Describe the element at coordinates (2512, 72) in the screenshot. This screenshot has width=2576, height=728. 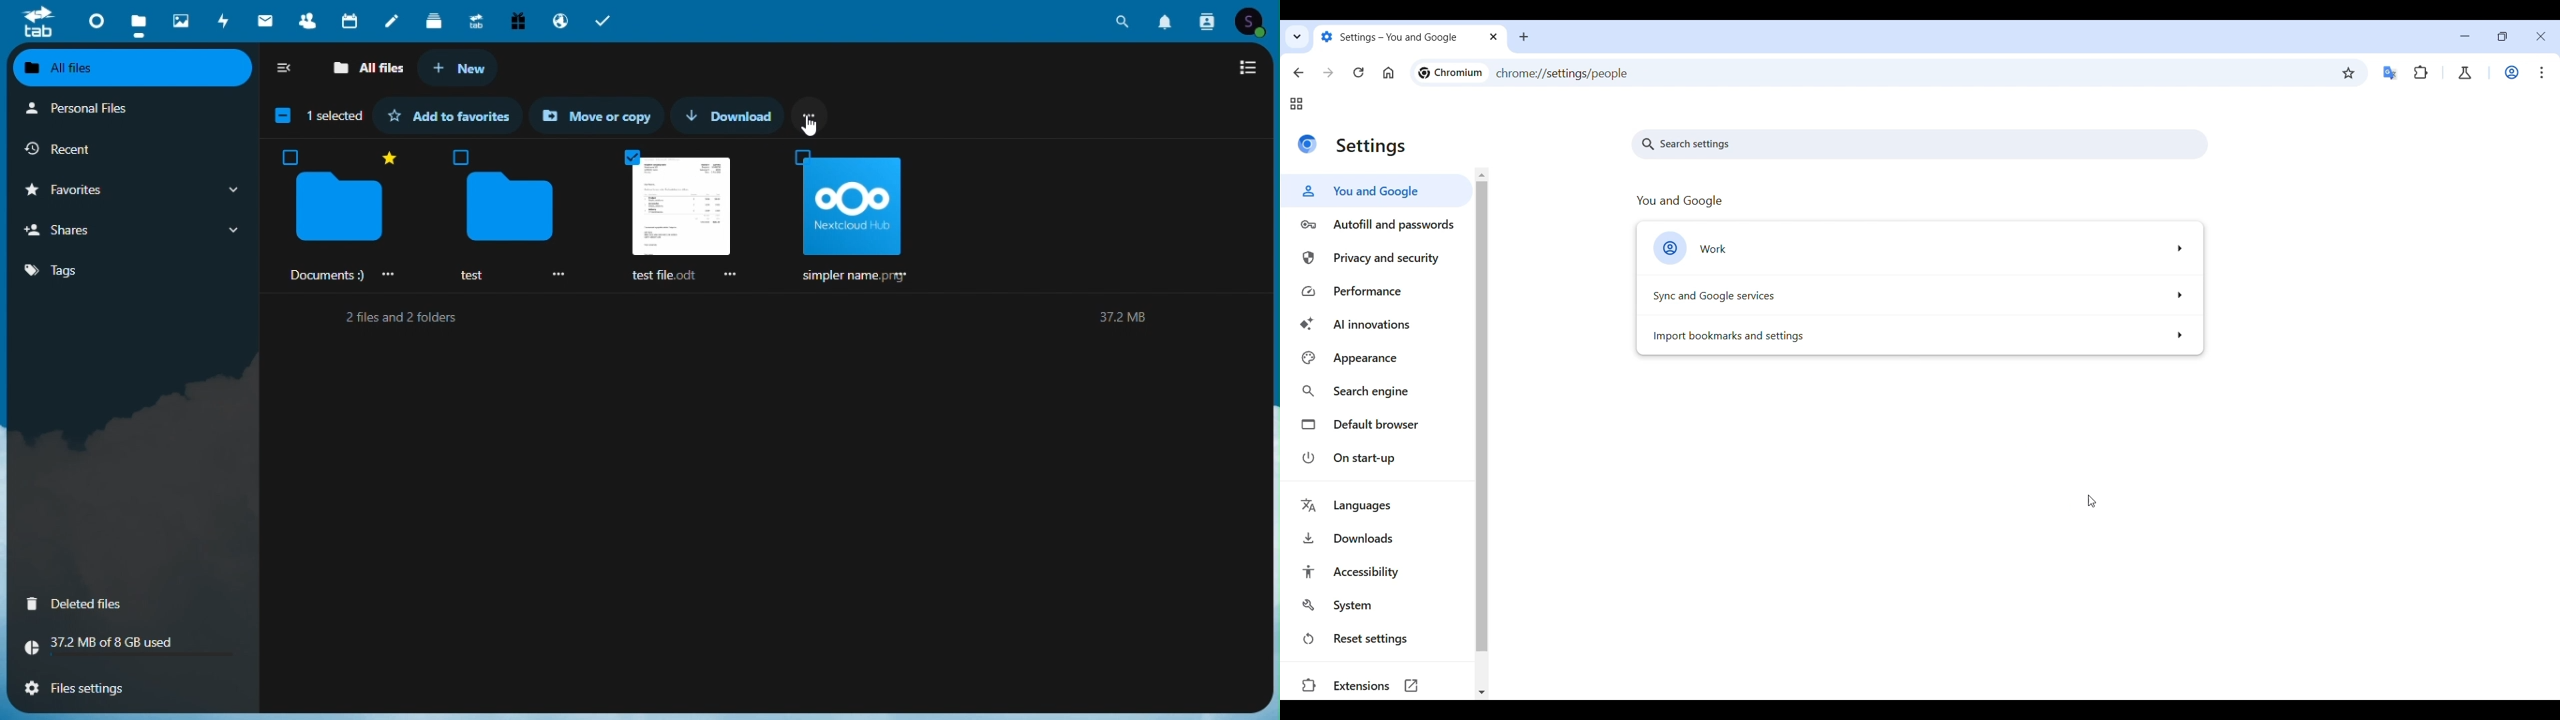
I see `Work` at that location.